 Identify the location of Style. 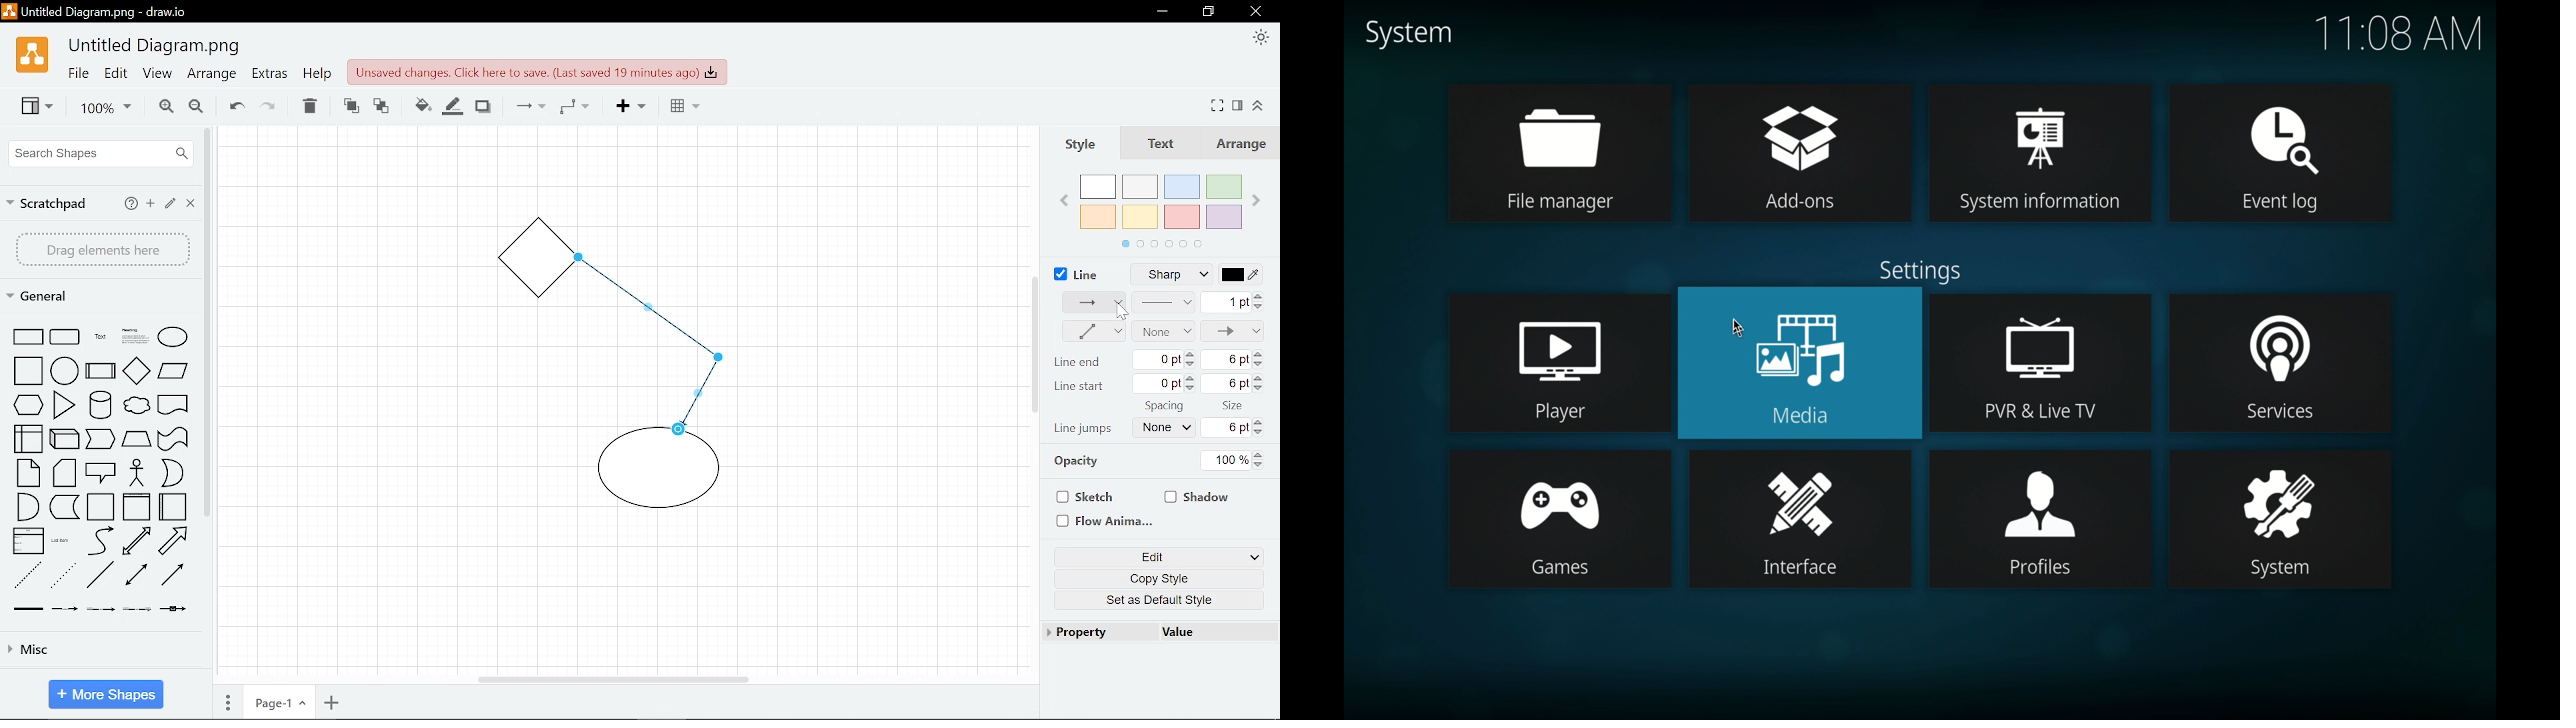
(1085, 145).